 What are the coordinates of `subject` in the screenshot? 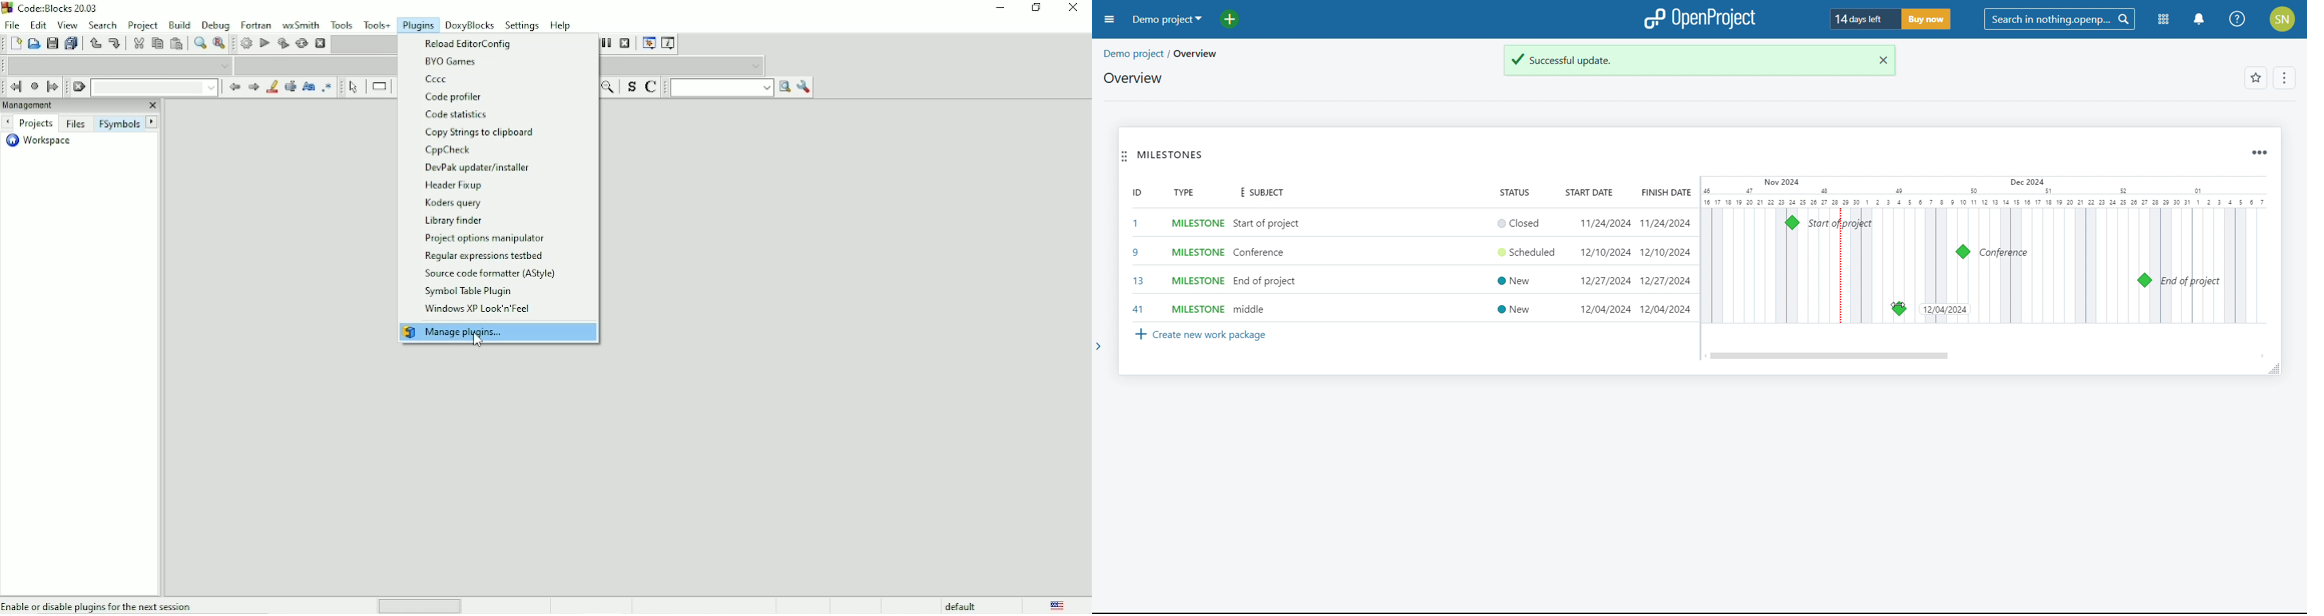 It's located at (1259, 193).